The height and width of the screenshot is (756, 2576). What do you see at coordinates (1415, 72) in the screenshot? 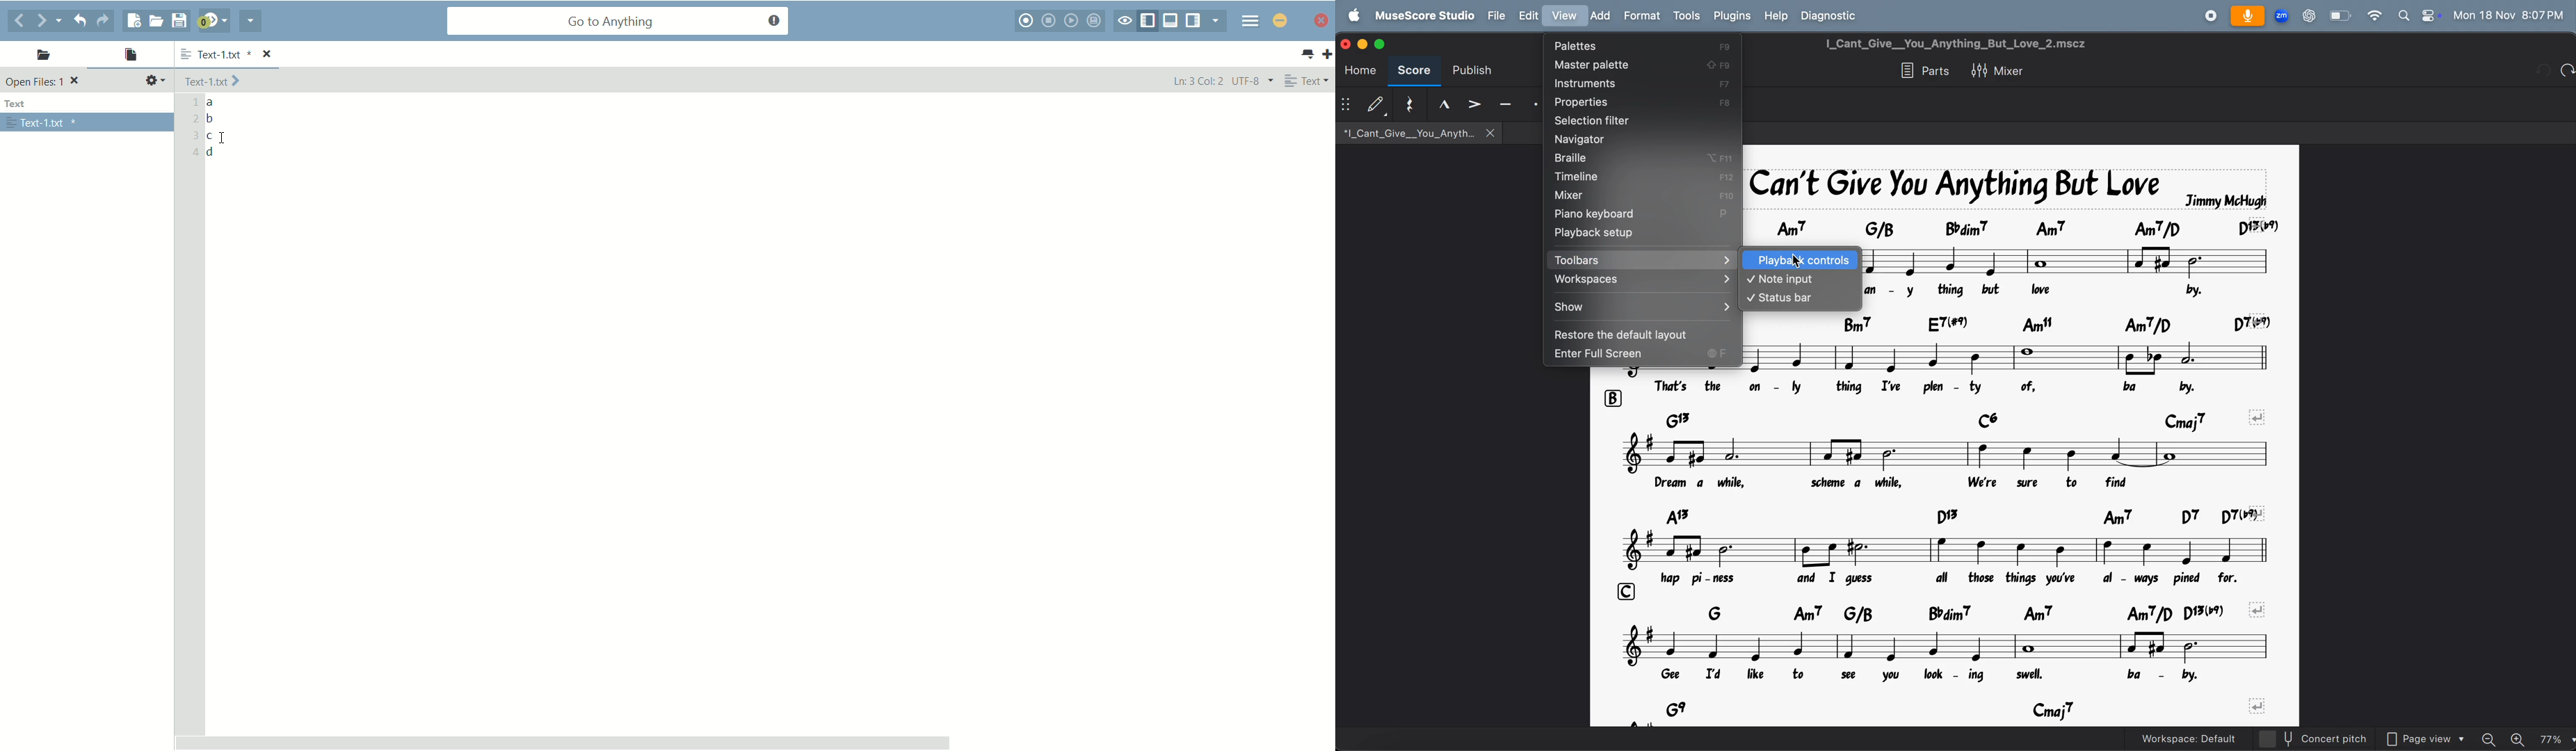
I see `score` at bounding box center [1415, 72].